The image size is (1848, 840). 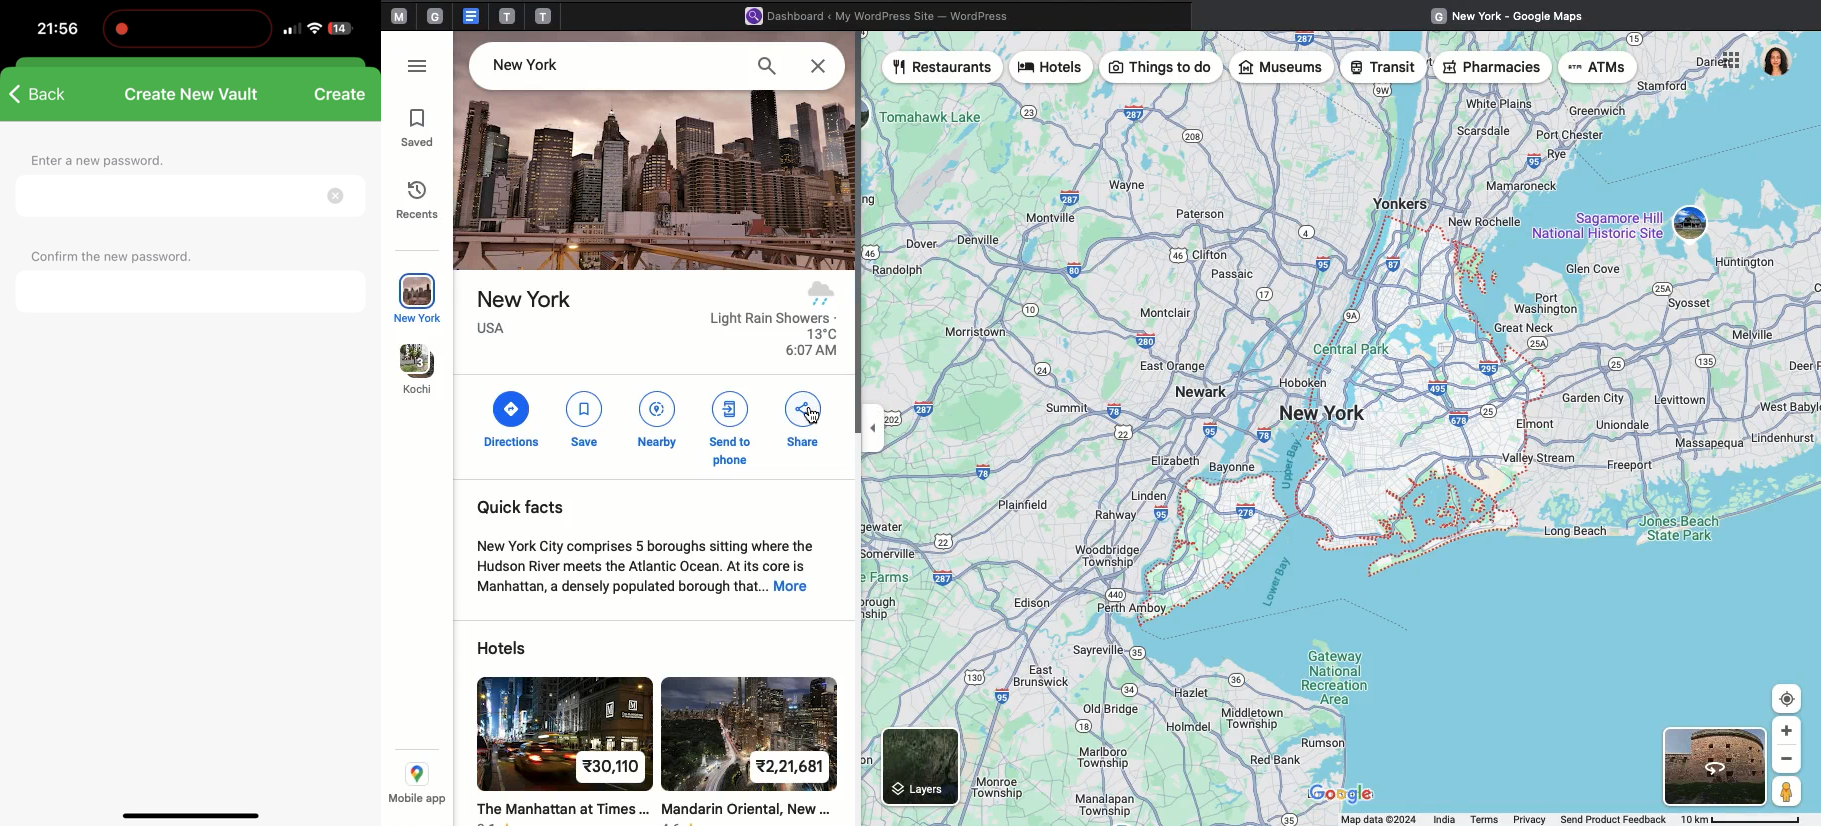 What do you see at coordinates (859, 214) in the screenshot?
I see `scroll` at bounding box center [859, 214].